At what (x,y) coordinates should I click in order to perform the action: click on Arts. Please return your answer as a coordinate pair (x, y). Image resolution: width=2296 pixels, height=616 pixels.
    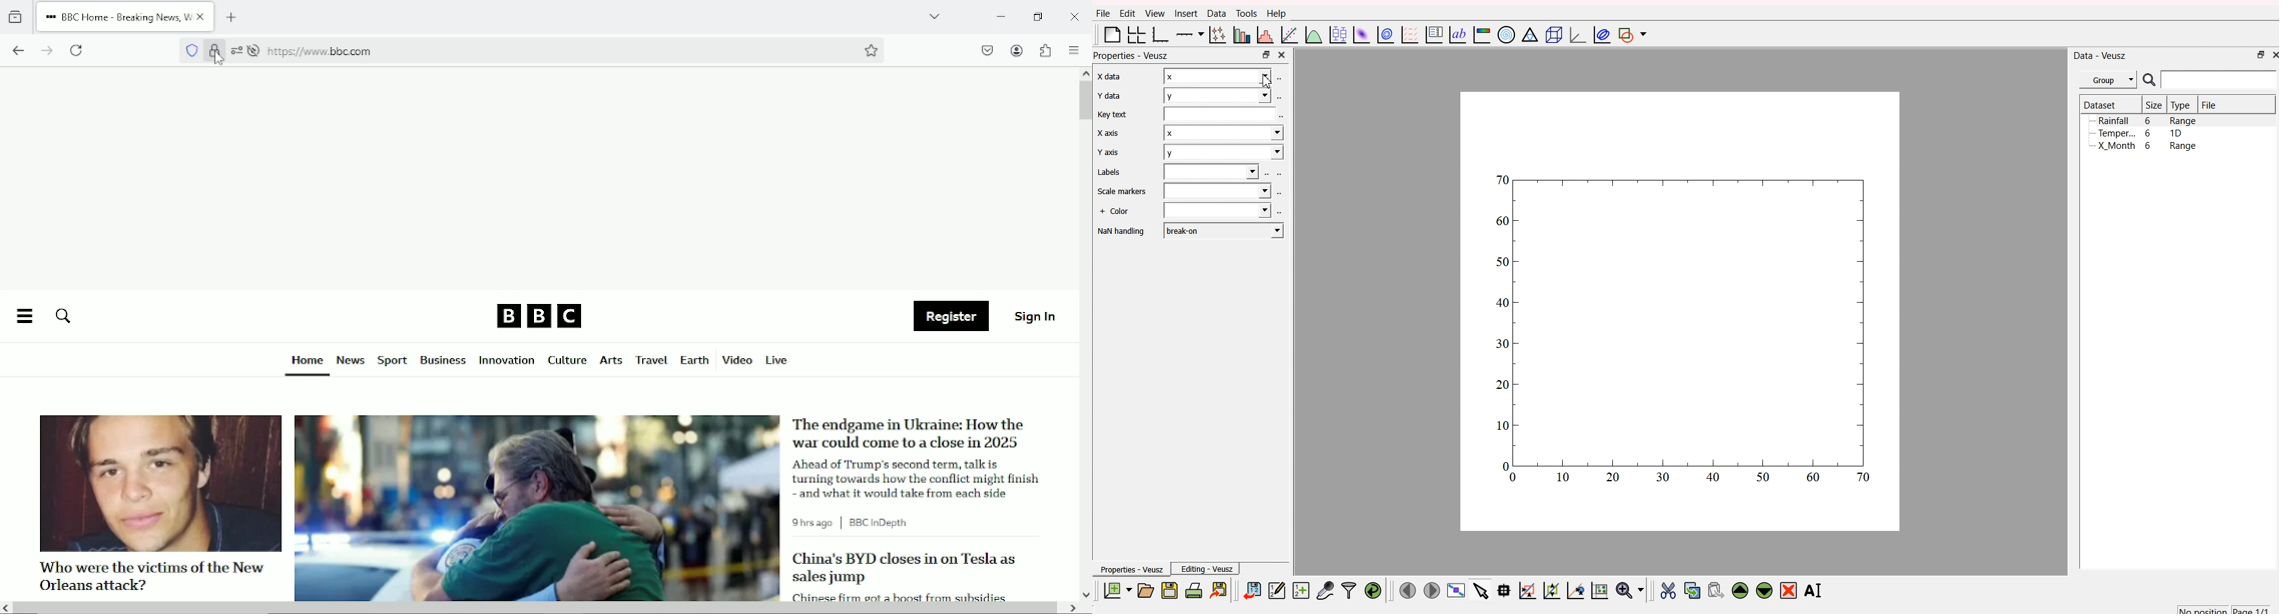
    Looking at the image, I should click on (610, 362).